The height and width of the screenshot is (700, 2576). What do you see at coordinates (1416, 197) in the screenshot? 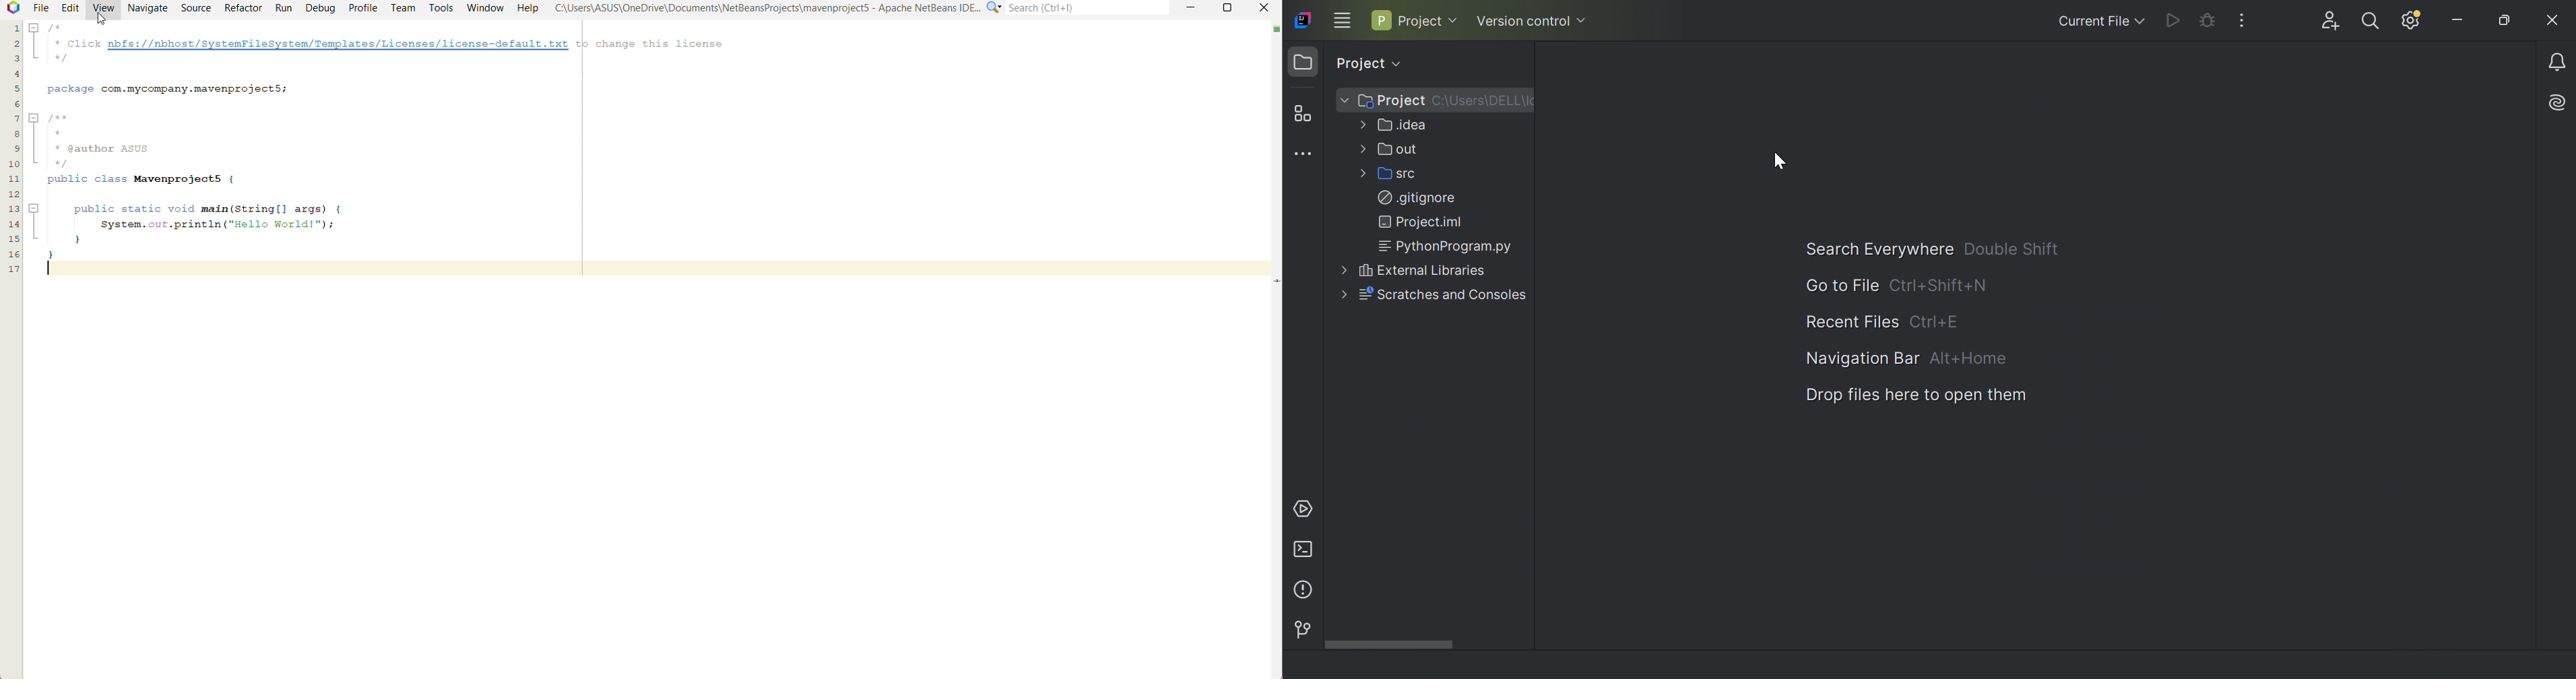
I see `.gitignore` at bounding box center [1416, 197].